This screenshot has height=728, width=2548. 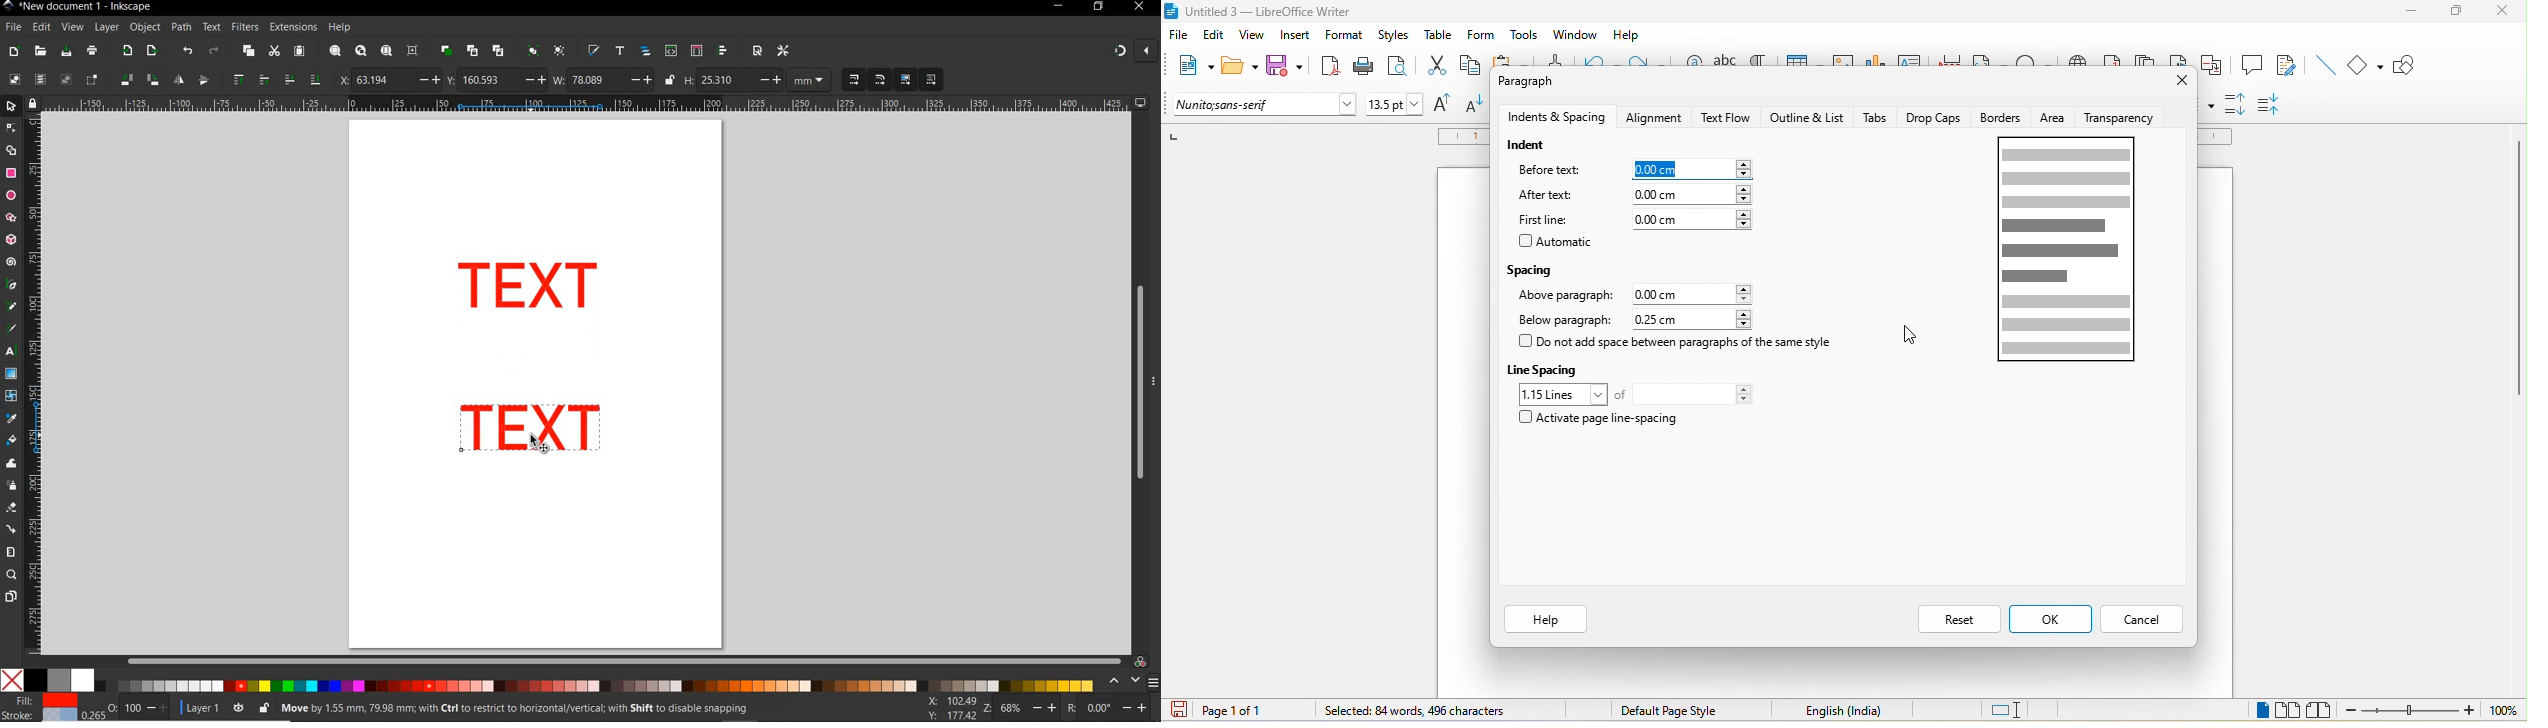 What do you see at coordinates (2410, 13) in the screenshot?
I see `minimize` at bounding box center [2410, 13].